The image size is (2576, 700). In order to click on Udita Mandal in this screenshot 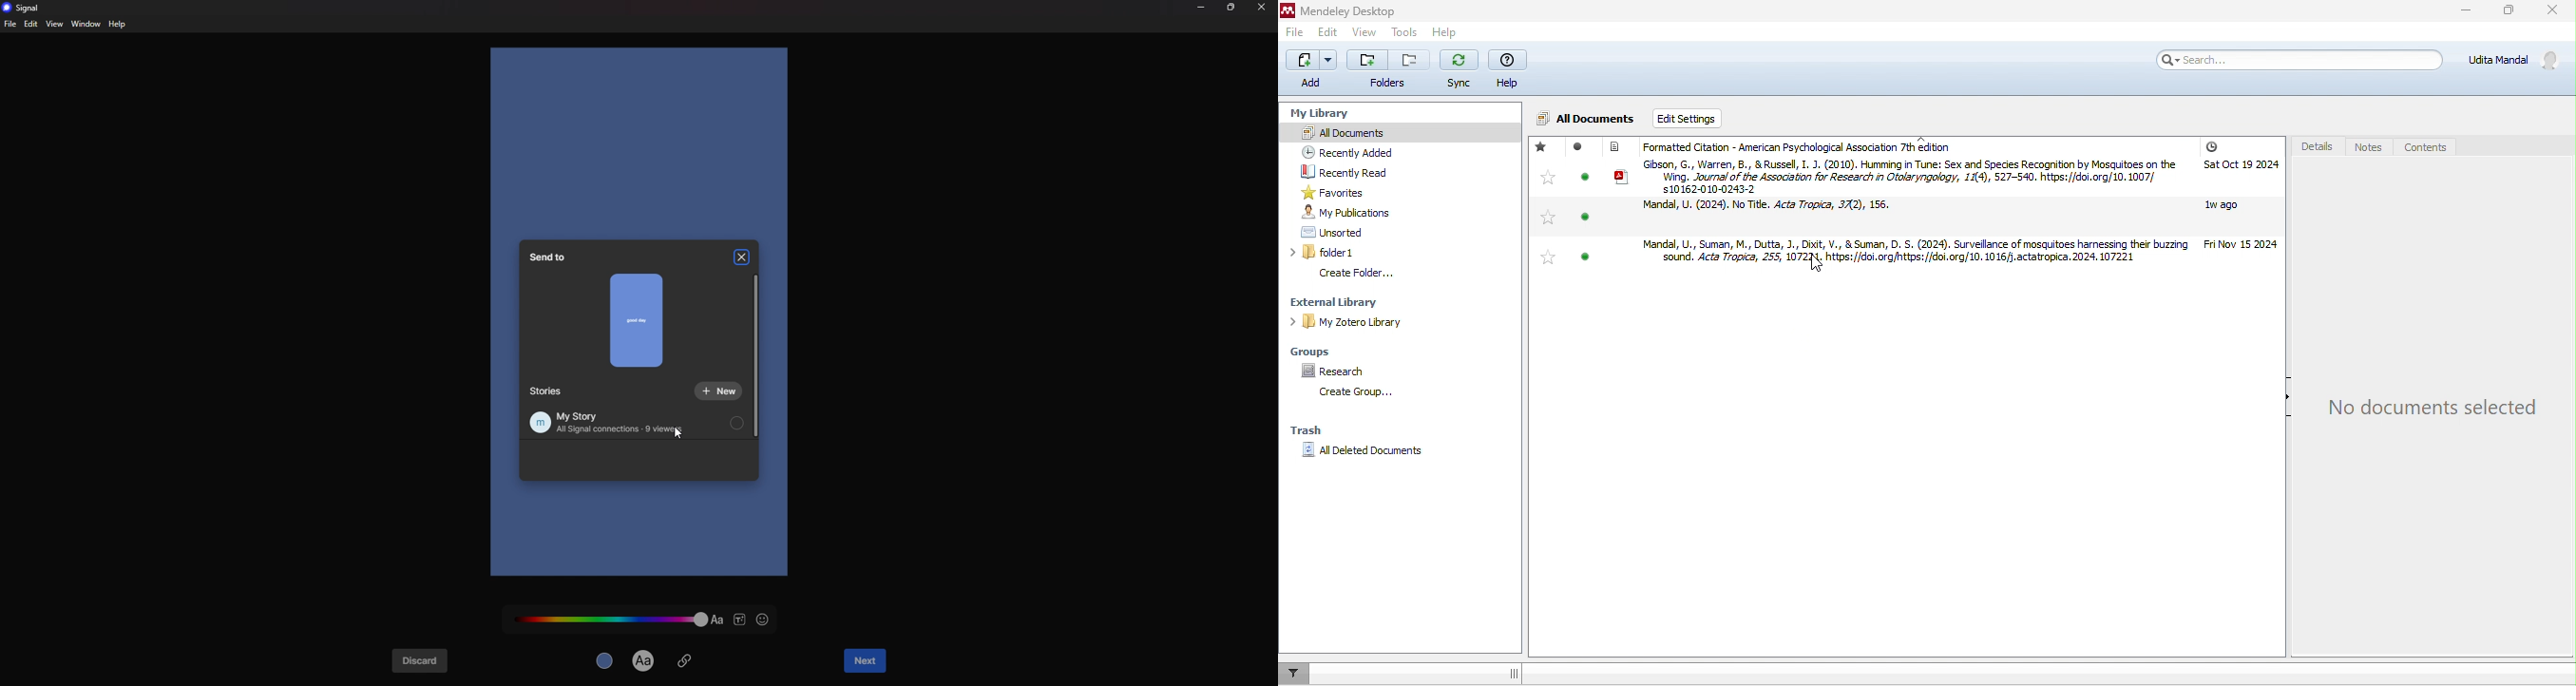, I will do `click(2518, 60)`.